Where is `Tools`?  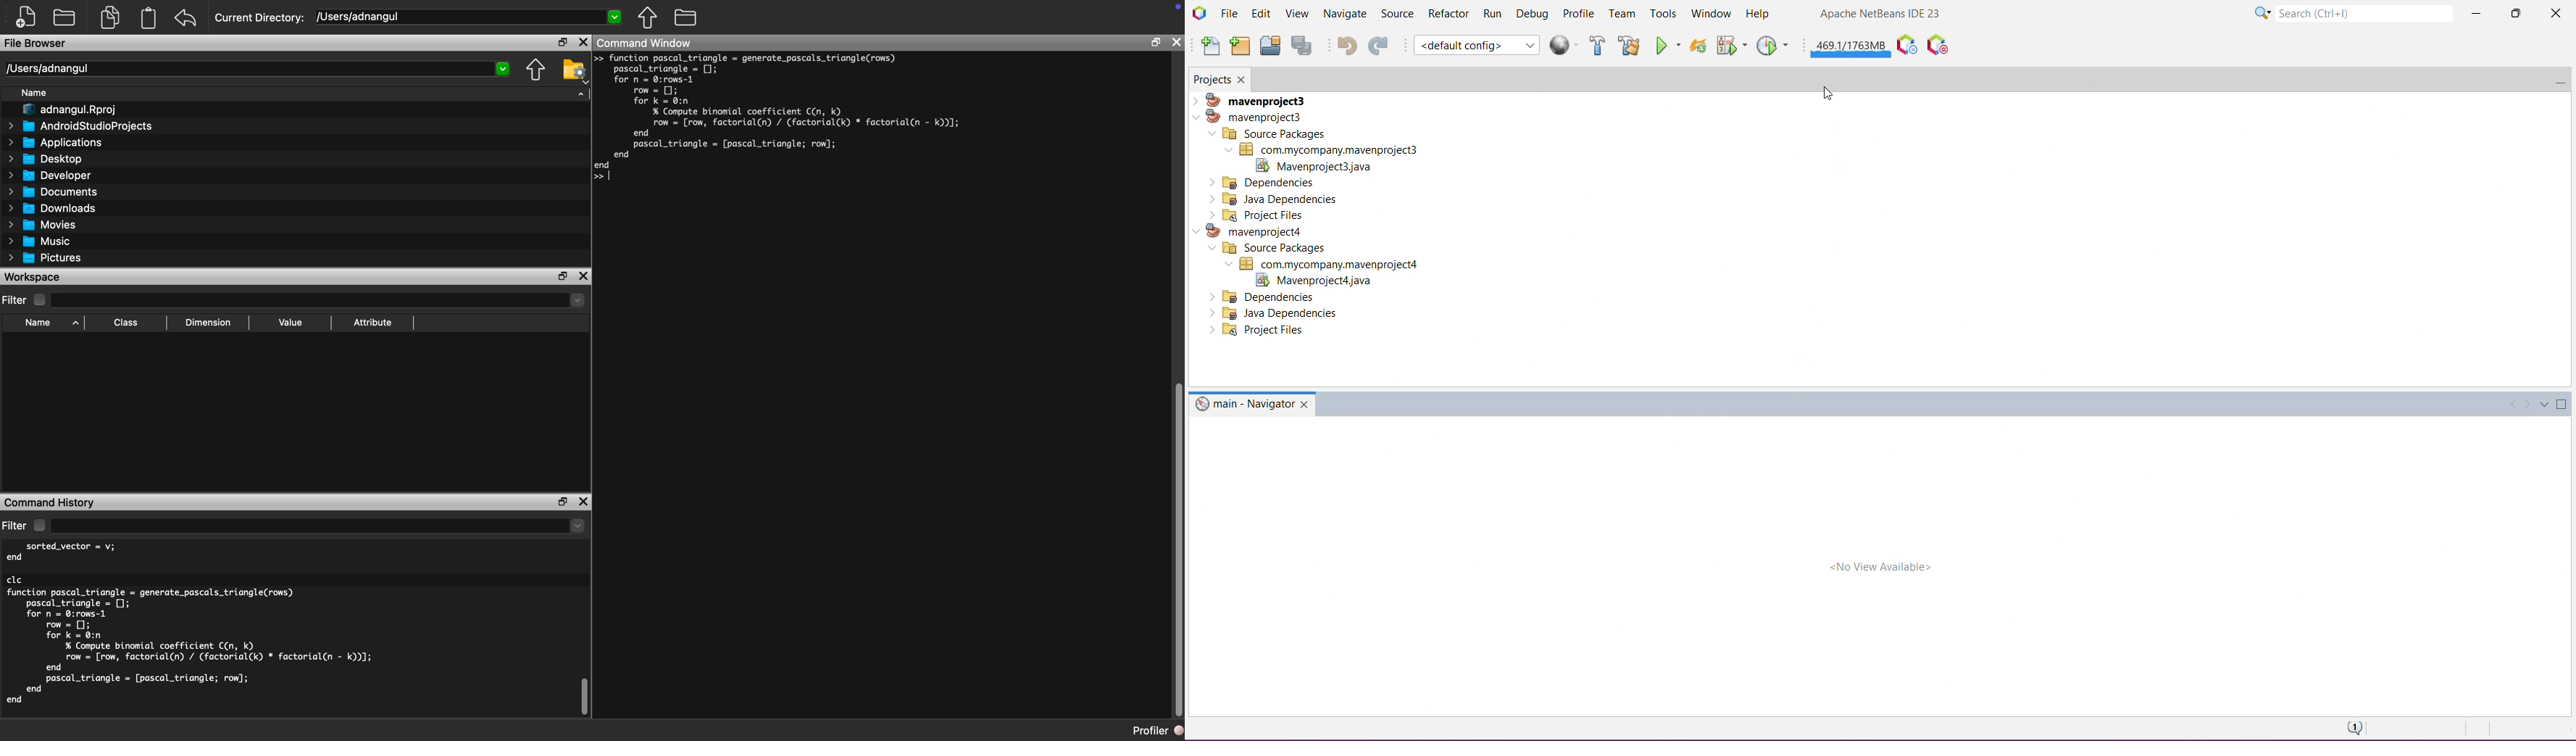 Tools is located at coordinates (1662, 15).